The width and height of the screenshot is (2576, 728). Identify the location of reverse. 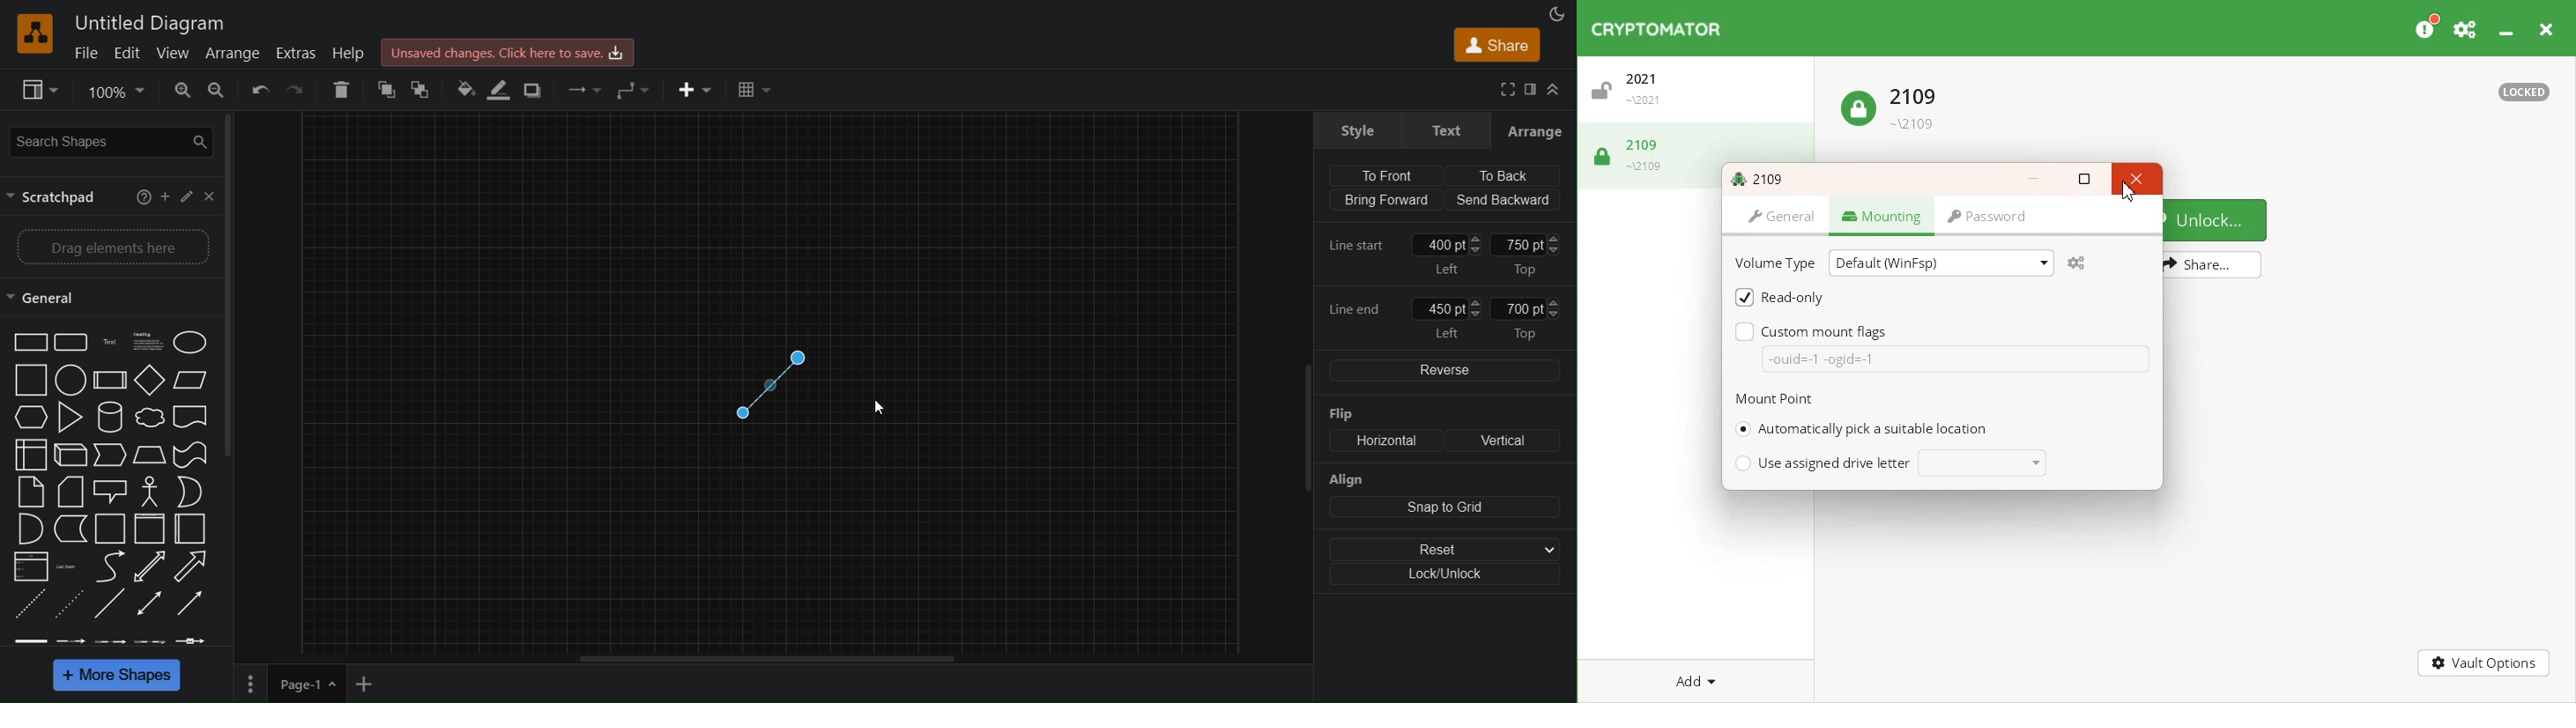
(1443, 370).